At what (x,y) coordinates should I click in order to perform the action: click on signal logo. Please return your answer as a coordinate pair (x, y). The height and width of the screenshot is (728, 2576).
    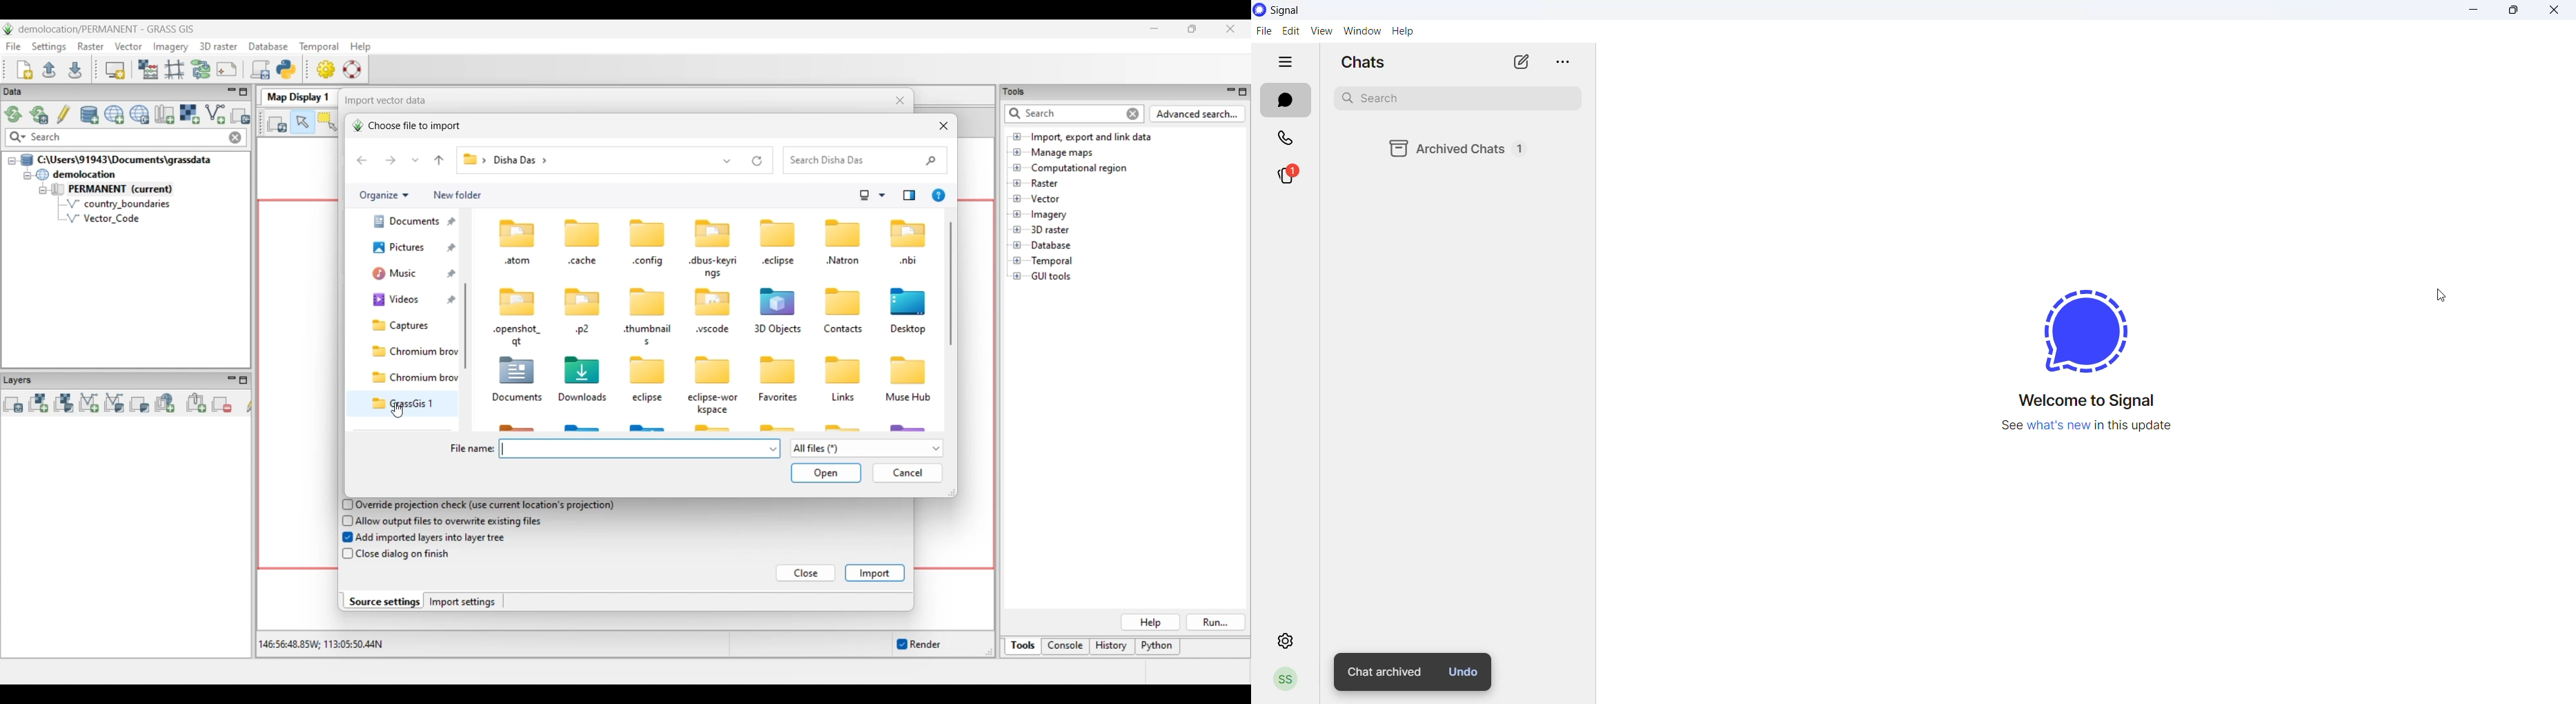
    Looking at the image, I should click on (2087, 326).